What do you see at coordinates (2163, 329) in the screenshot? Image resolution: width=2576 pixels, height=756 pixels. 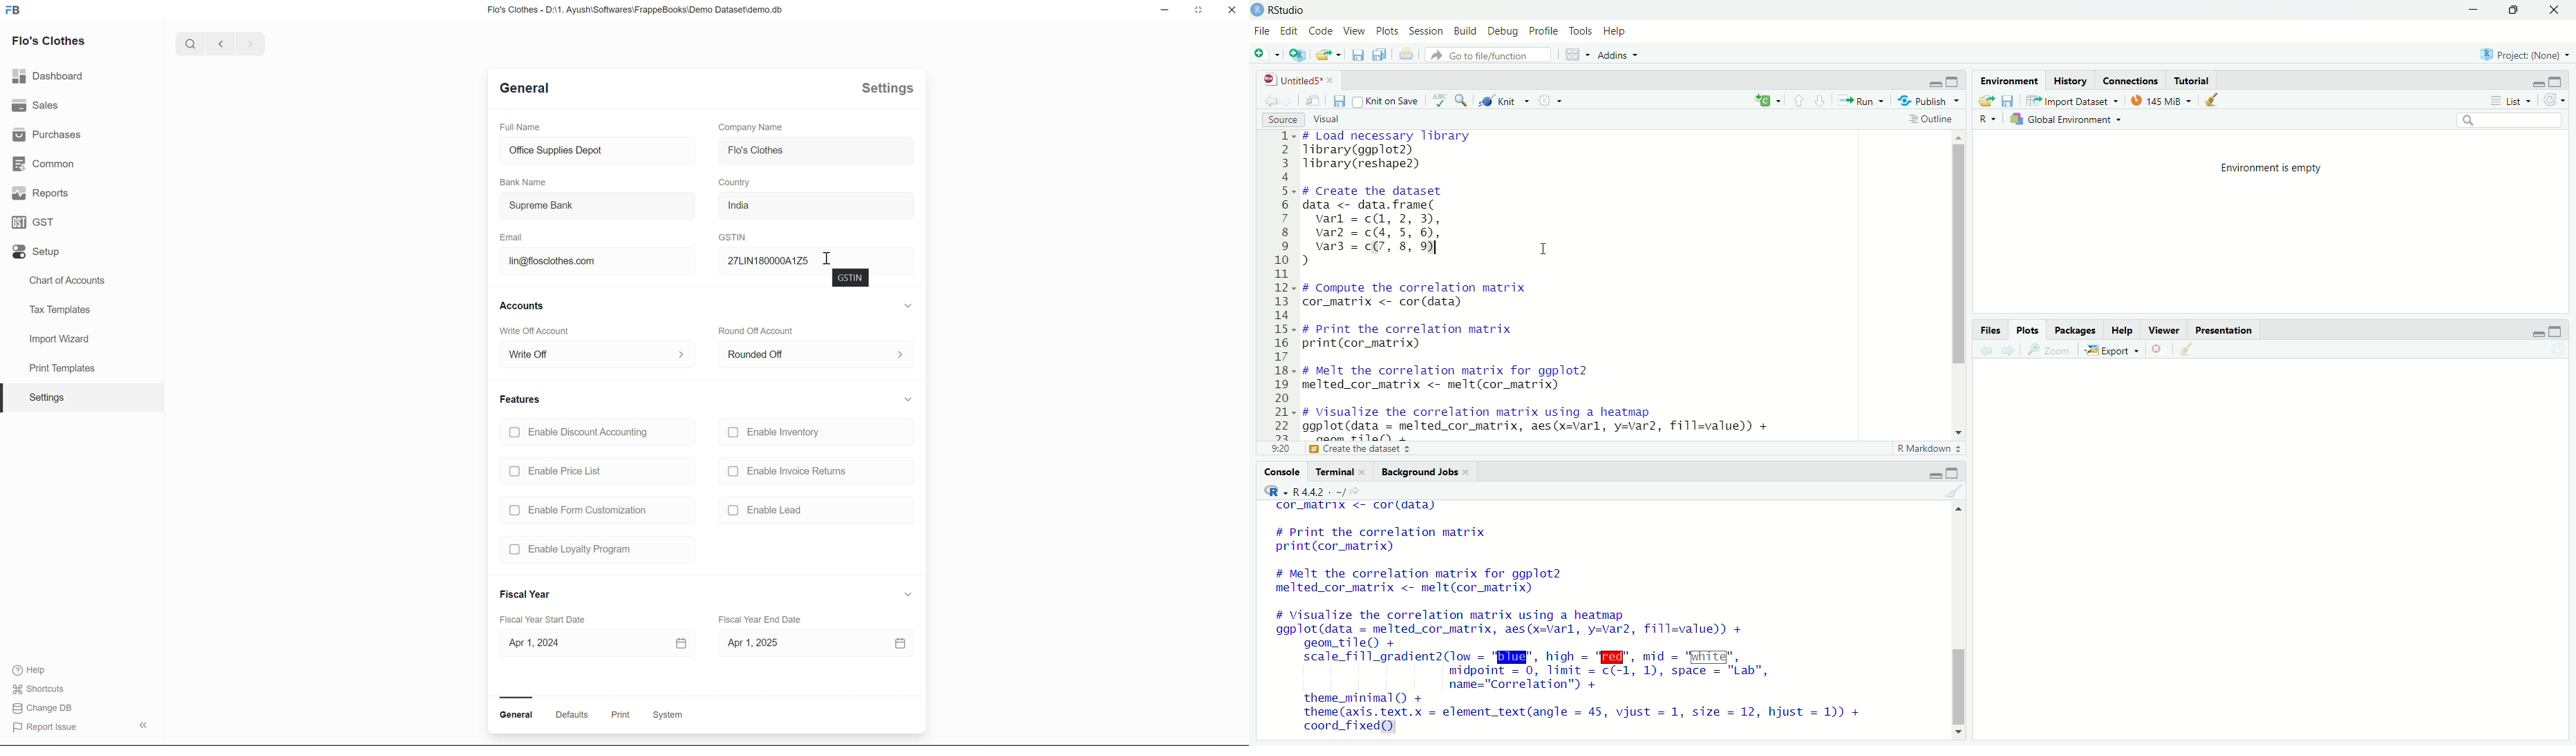 I see `viewer` at bounding box center [2163, 329].